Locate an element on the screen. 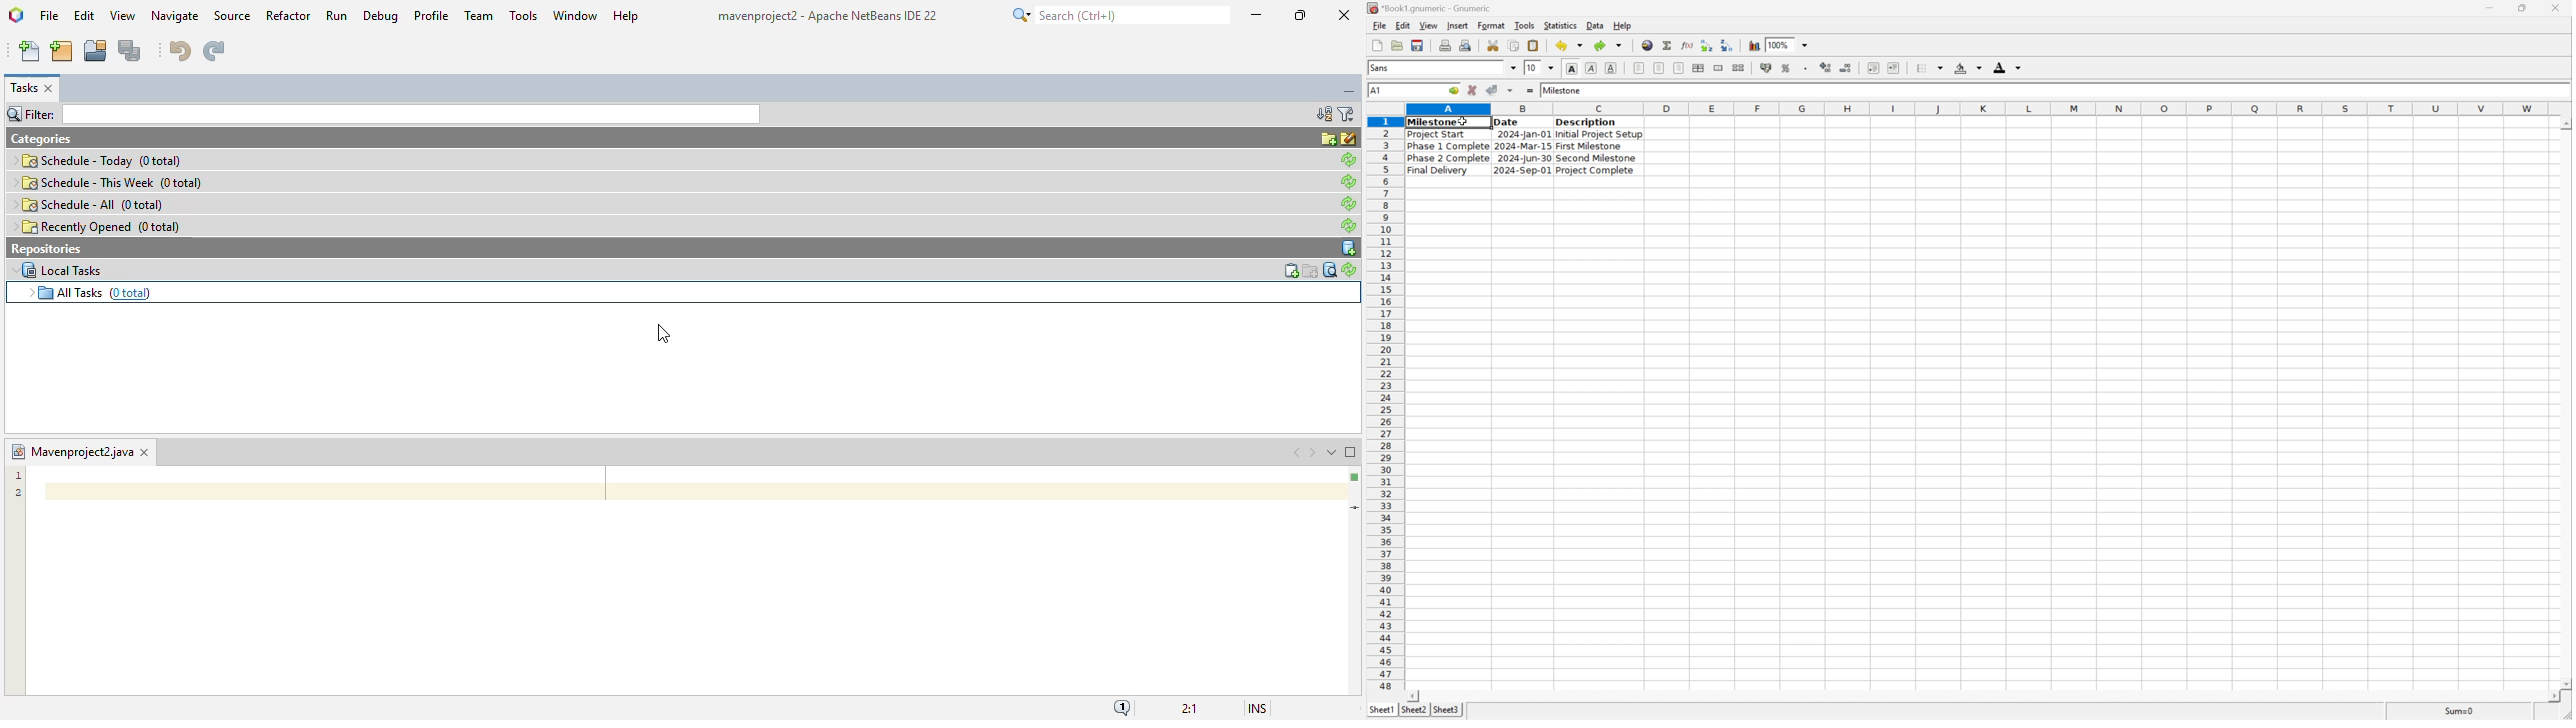 The width and height of the screenshot is (2576, 728). print preview is located at coordinates (1445, 44).